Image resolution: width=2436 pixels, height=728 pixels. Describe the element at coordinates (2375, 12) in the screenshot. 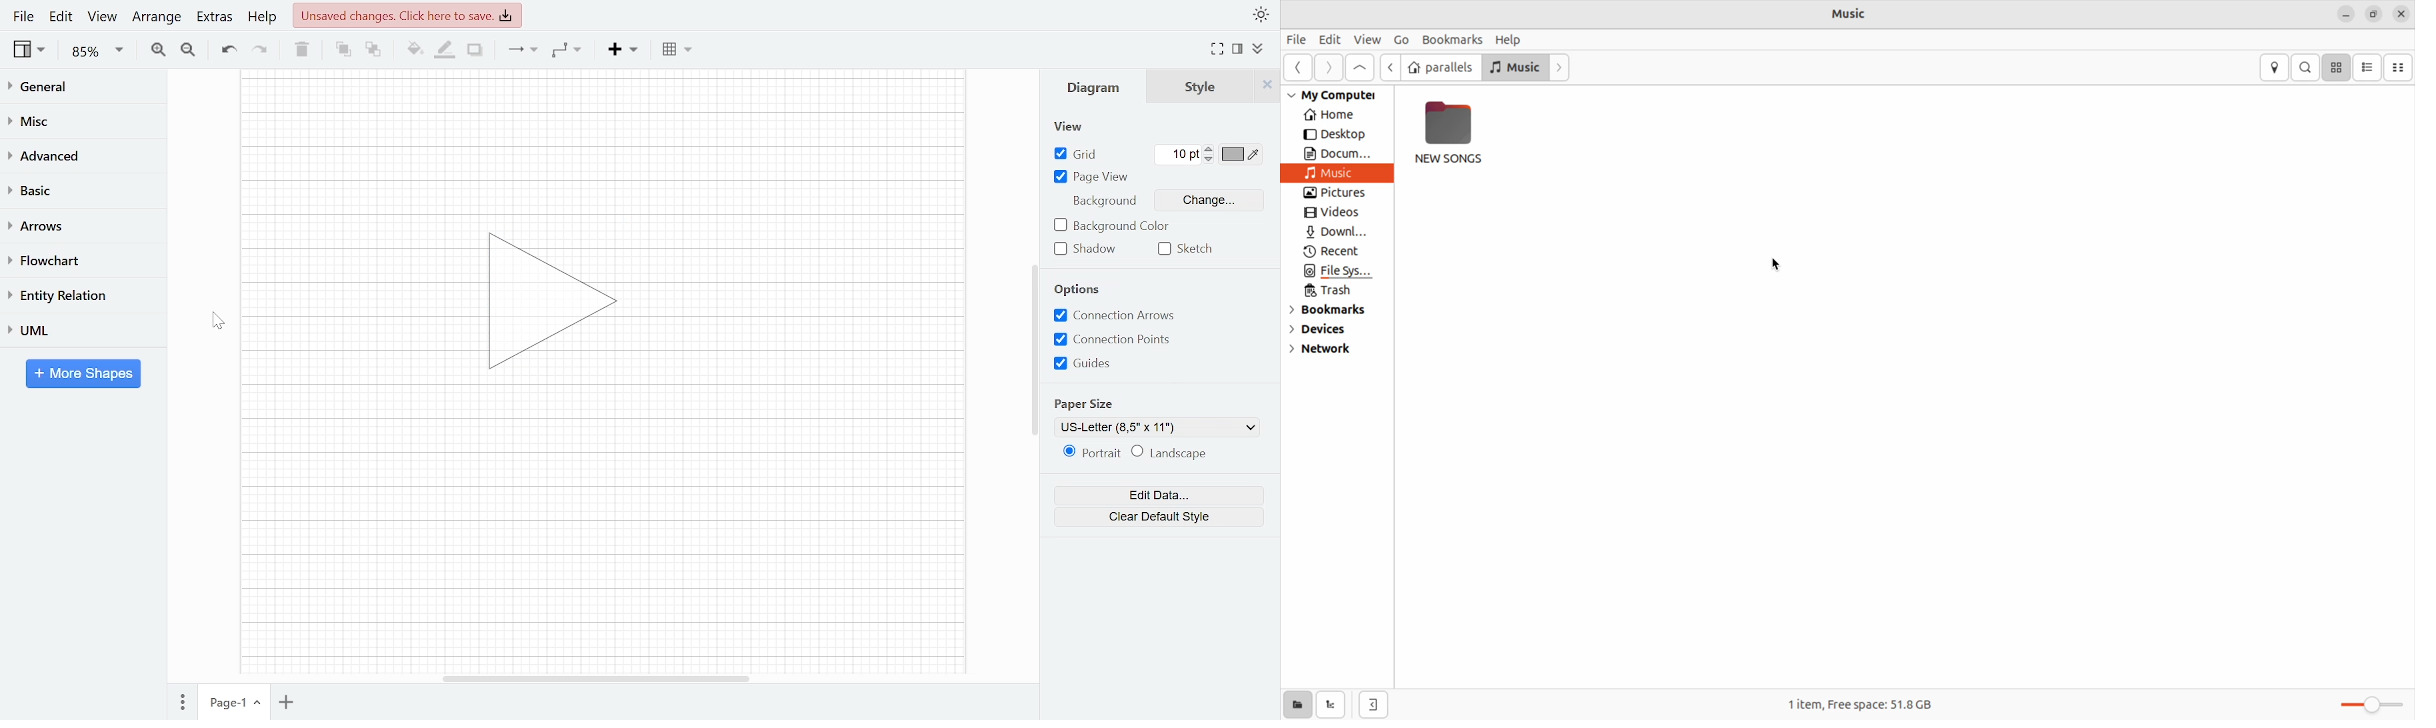

I see `resize` at that location.